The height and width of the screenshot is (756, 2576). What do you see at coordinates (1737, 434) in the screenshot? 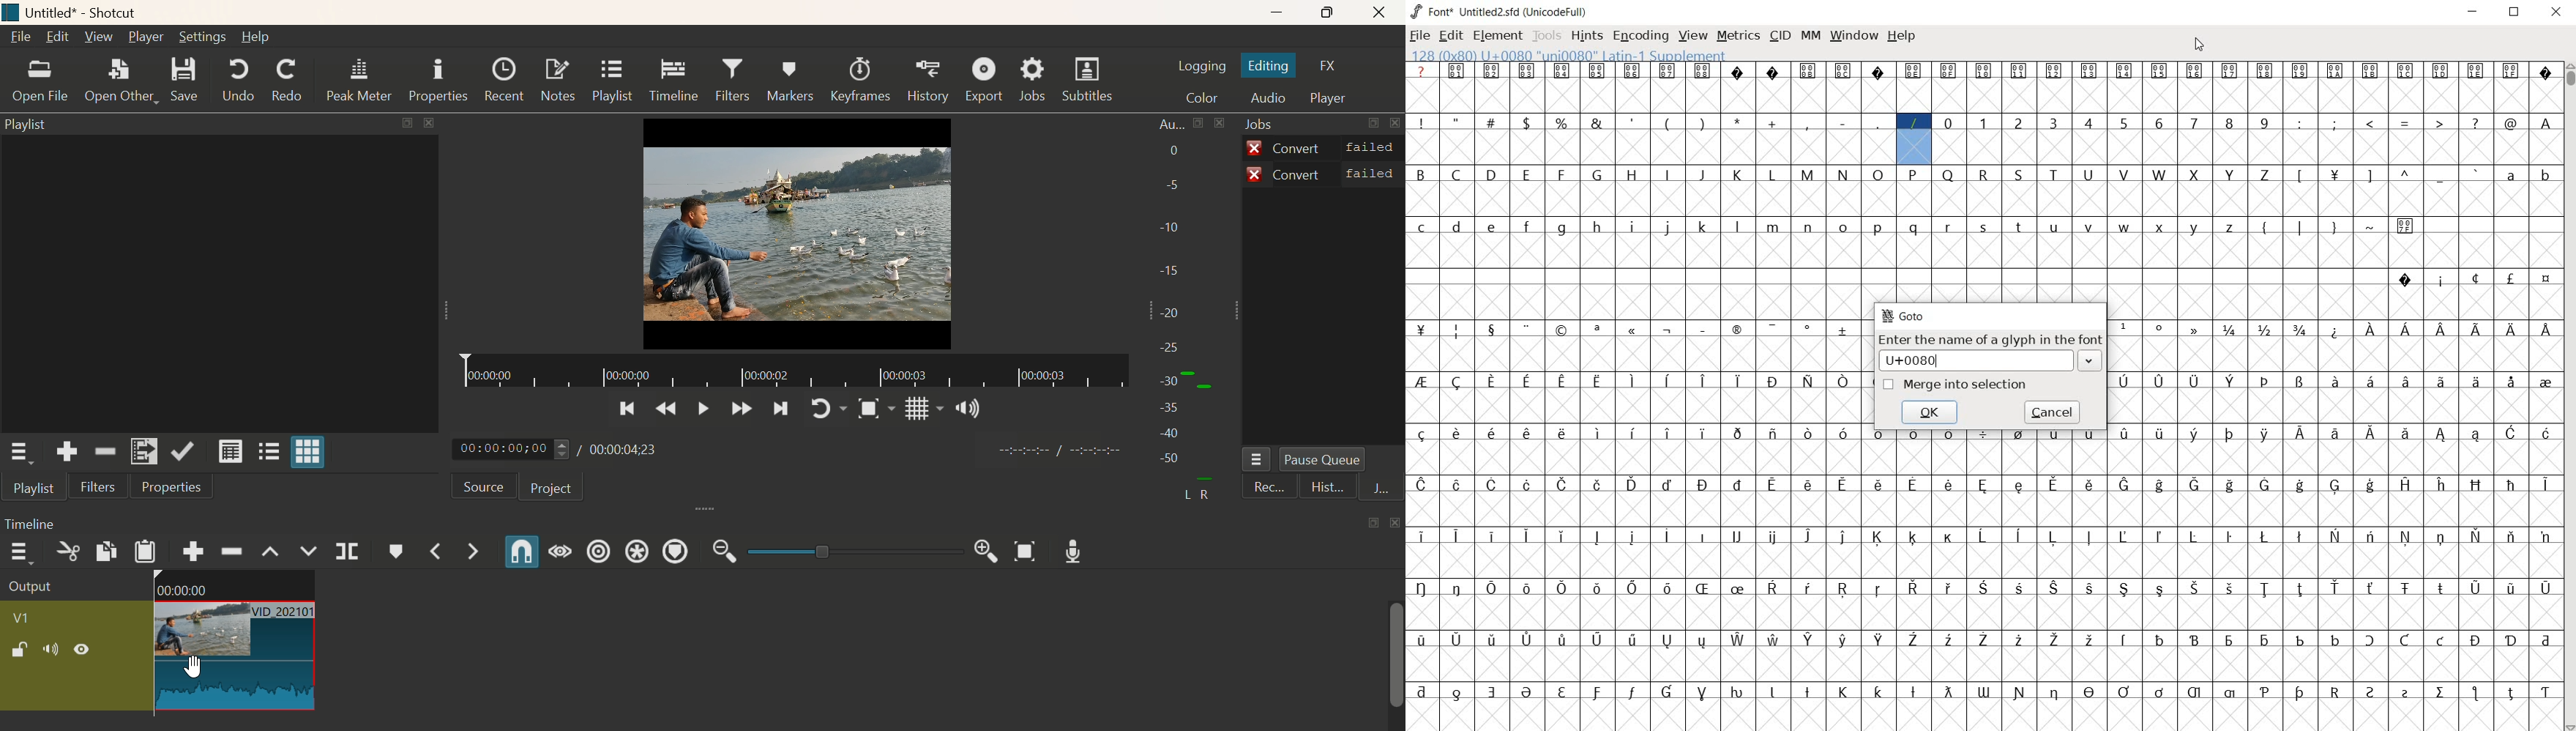
I see `glyph` at bounding box center [1737, 434].